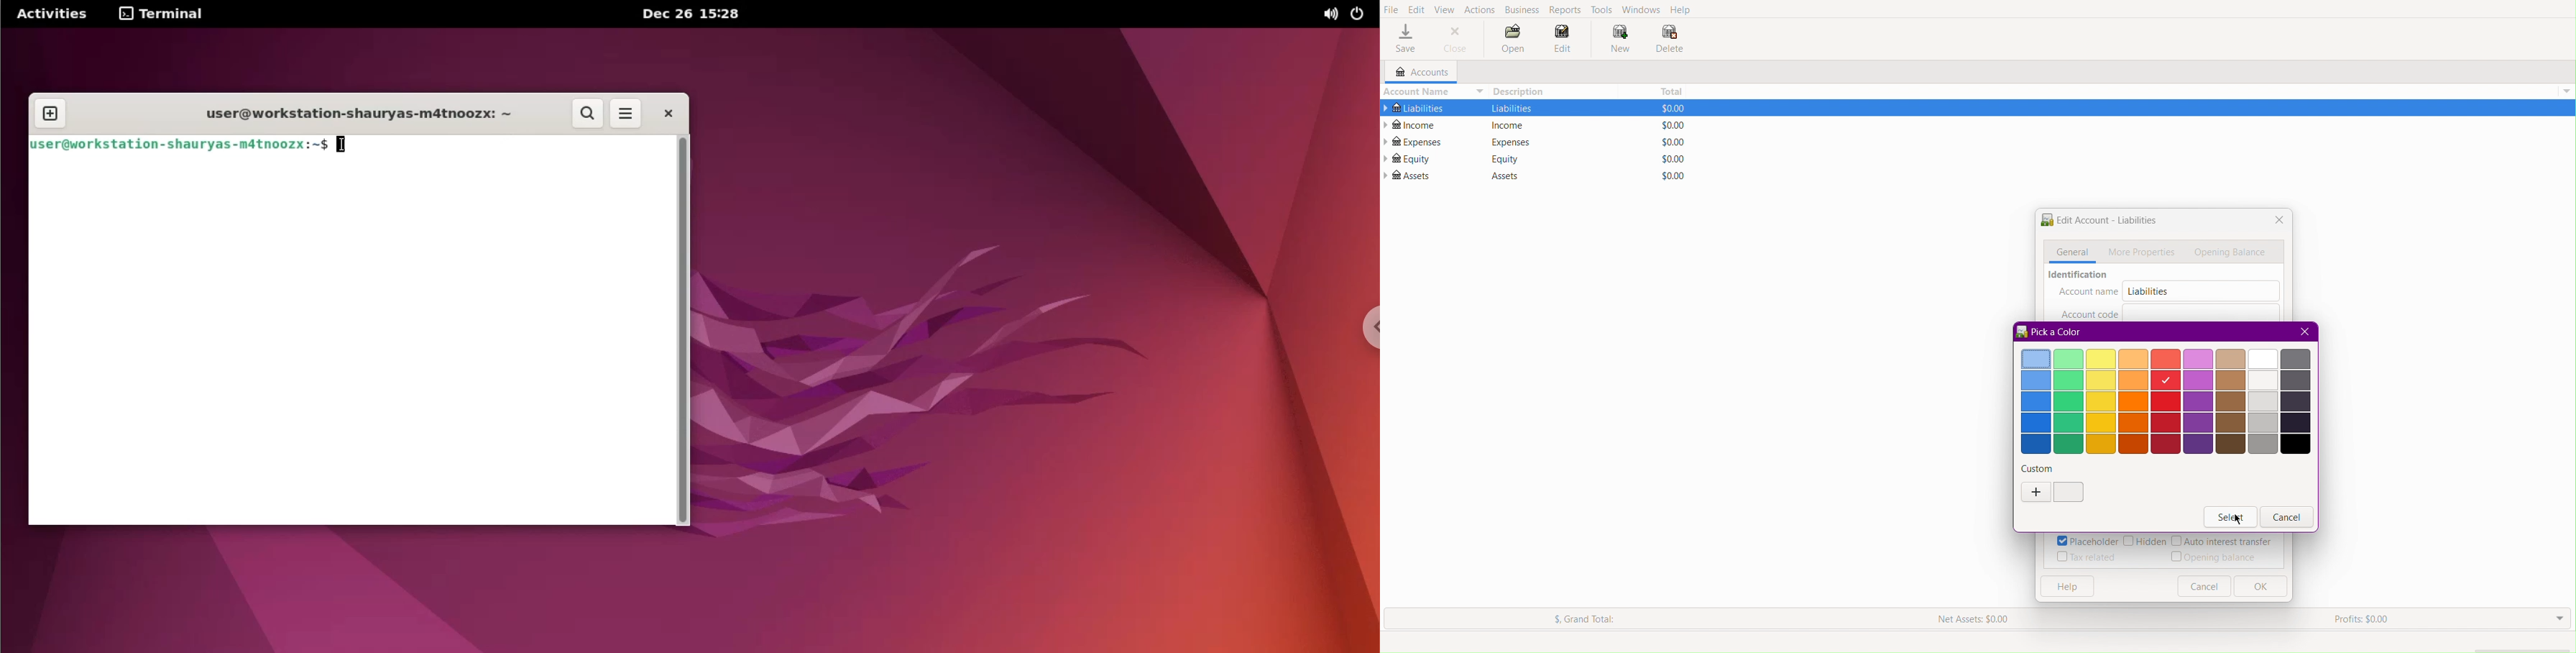  Describe the element at coordinates (1669, 125) in the screenshot. I see `$0.00` at that location.